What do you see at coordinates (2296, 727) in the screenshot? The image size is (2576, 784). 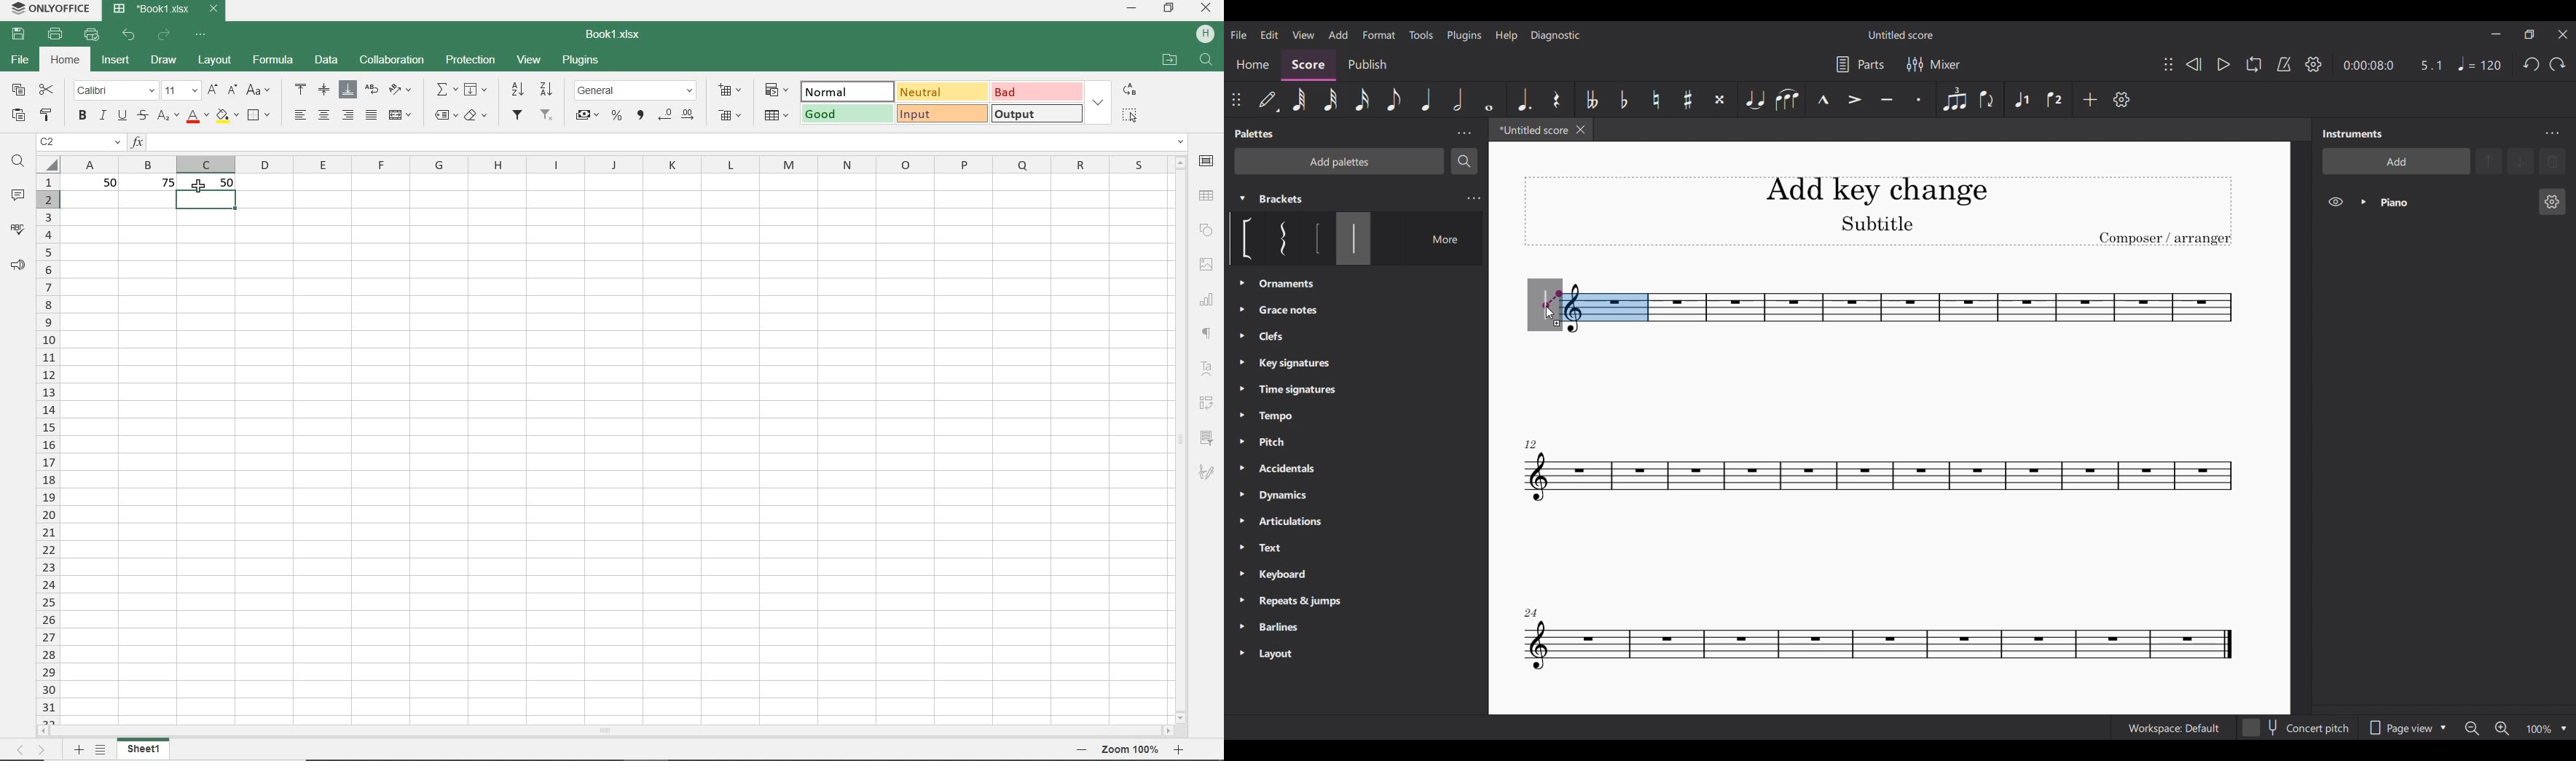 I see `Toggle for concert pitch` at bounding box center [2296, 727].